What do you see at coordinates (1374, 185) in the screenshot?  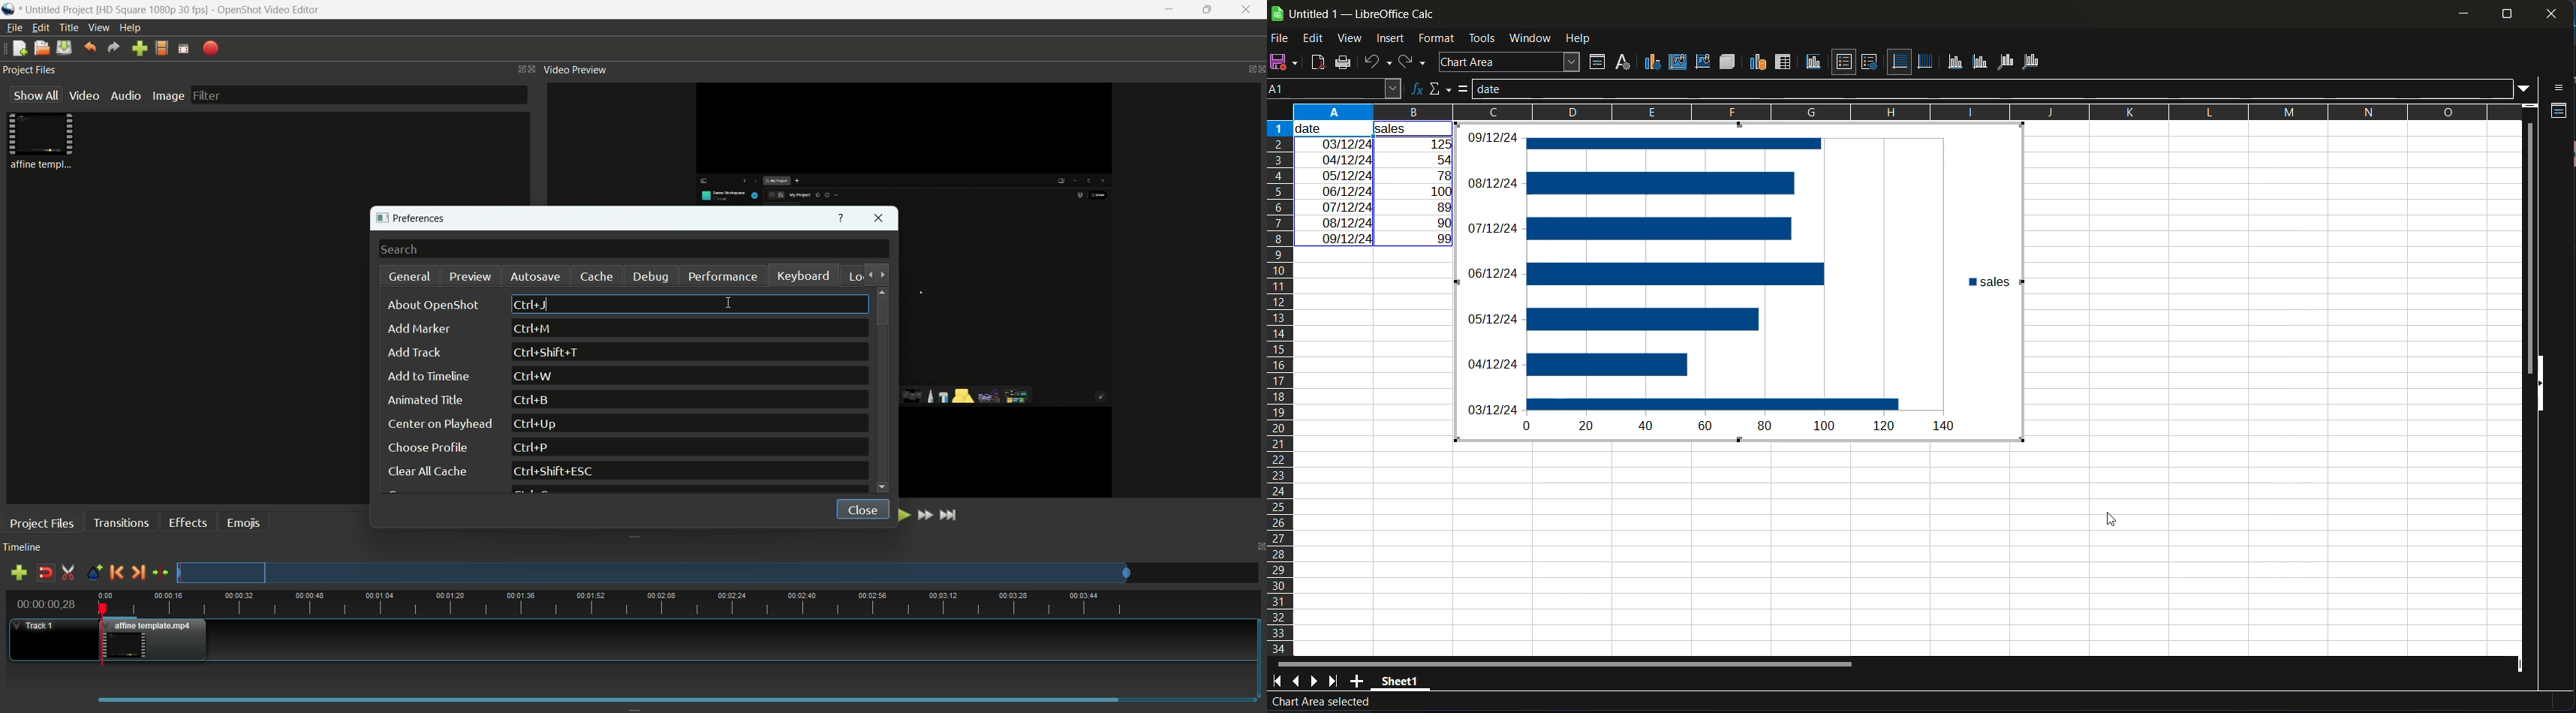 I see `selected range` at bounding box center [1374, 185].